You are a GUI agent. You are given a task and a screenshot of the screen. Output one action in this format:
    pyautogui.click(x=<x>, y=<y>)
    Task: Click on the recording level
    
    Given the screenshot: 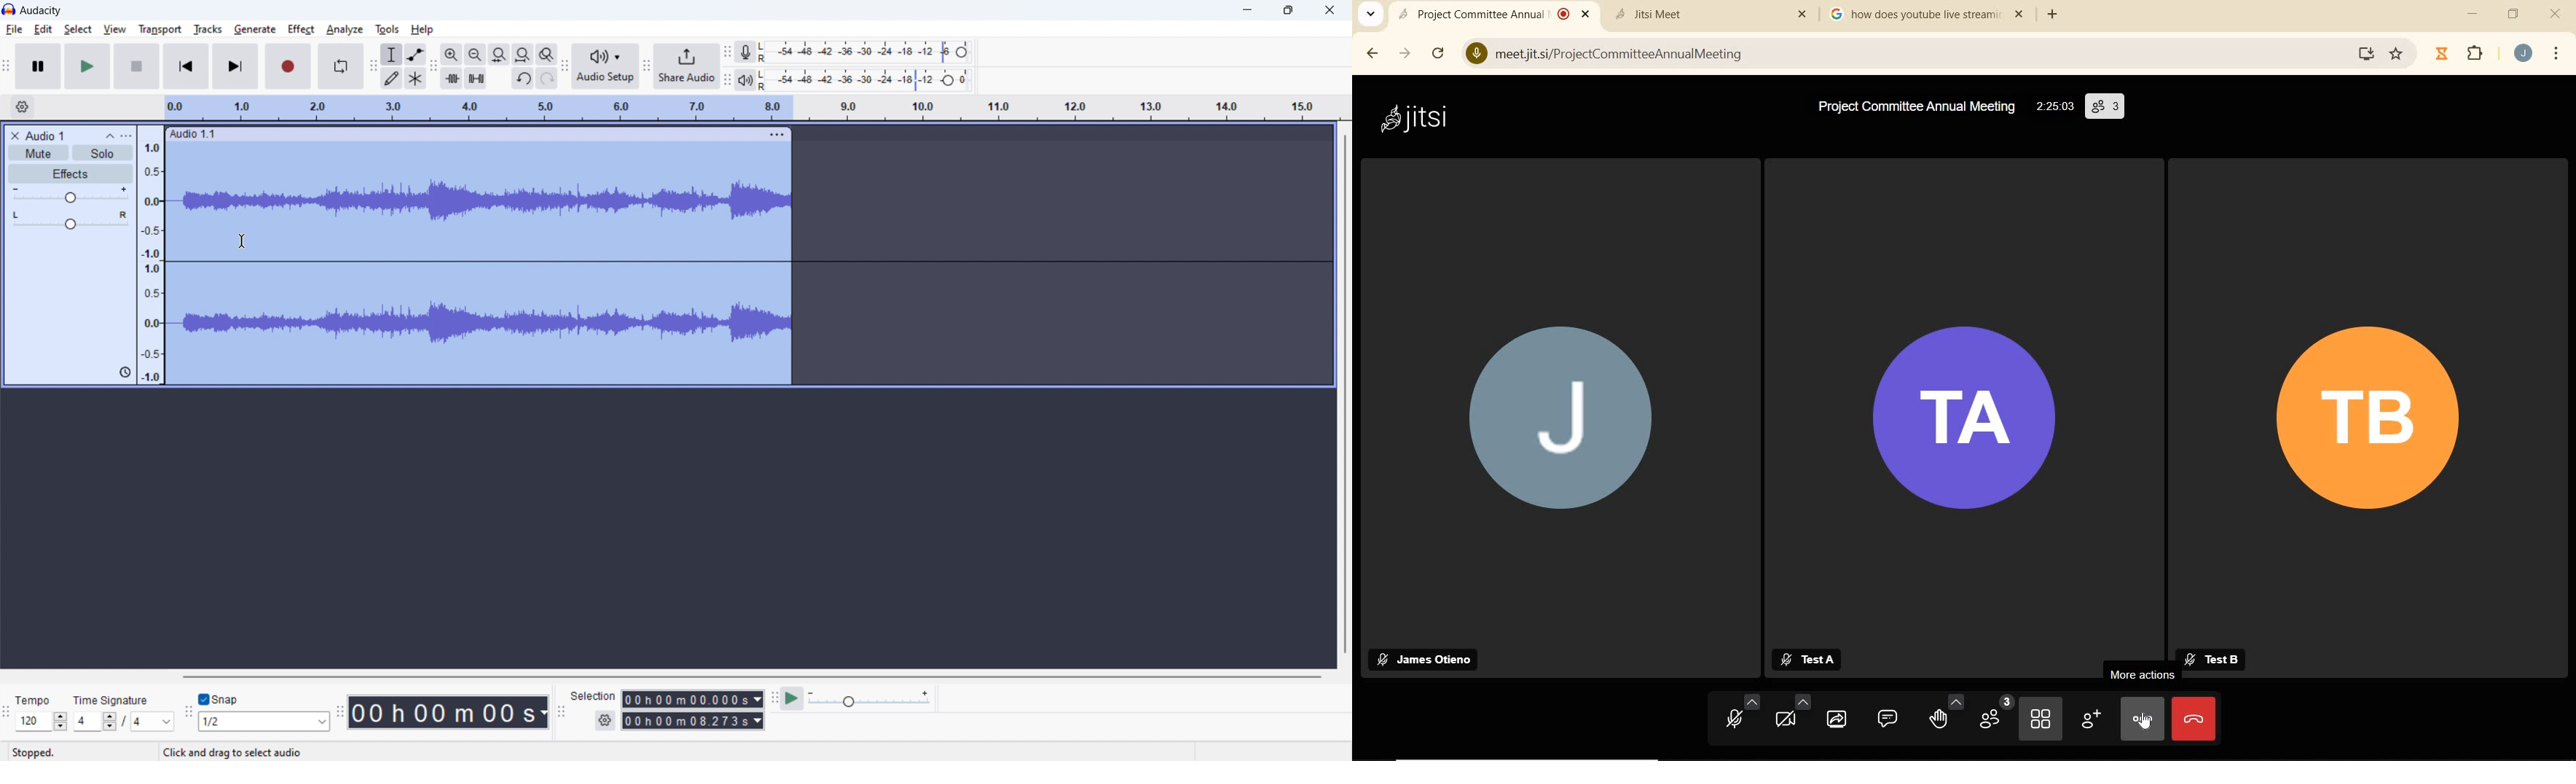 What is the action you would take?
    pyautogui.click(x=861, y=52)
    